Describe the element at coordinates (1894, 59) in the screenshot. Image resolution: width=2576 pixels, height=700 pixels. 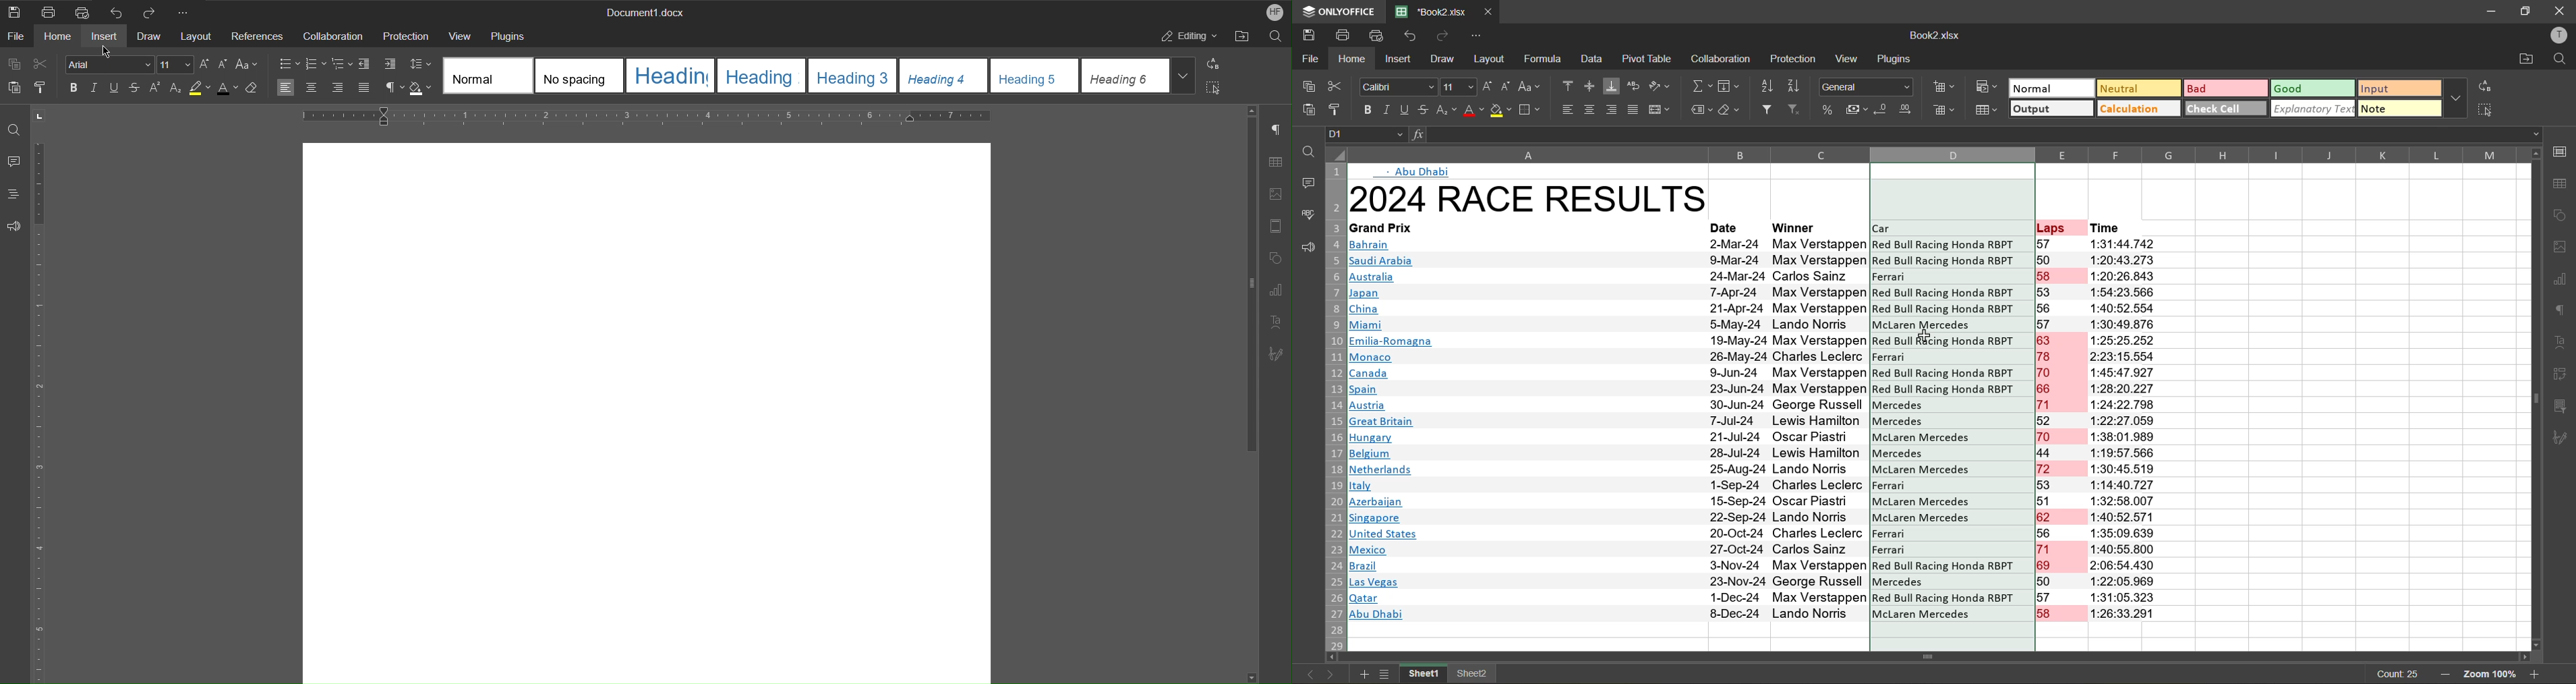
I see `plugins` at that location.